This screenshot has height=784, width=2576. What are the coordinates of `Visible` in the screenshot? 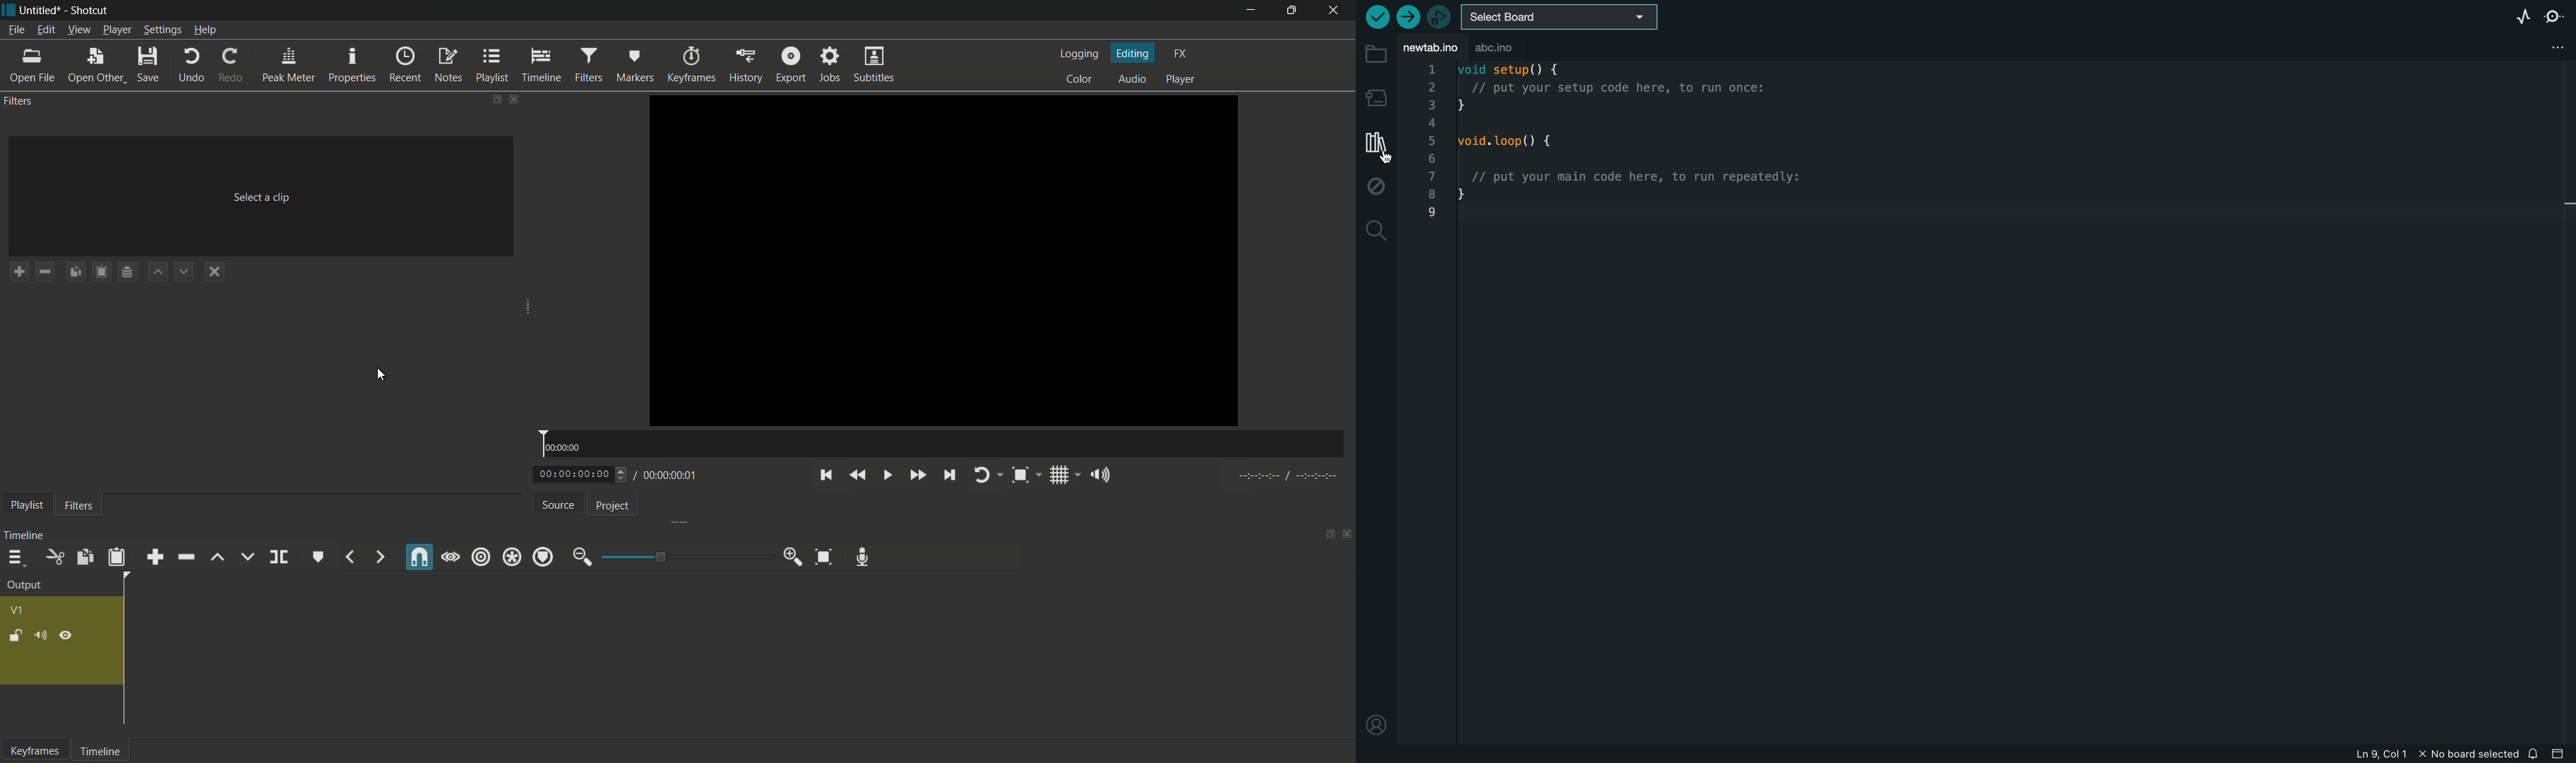 It's located at (452, 559).